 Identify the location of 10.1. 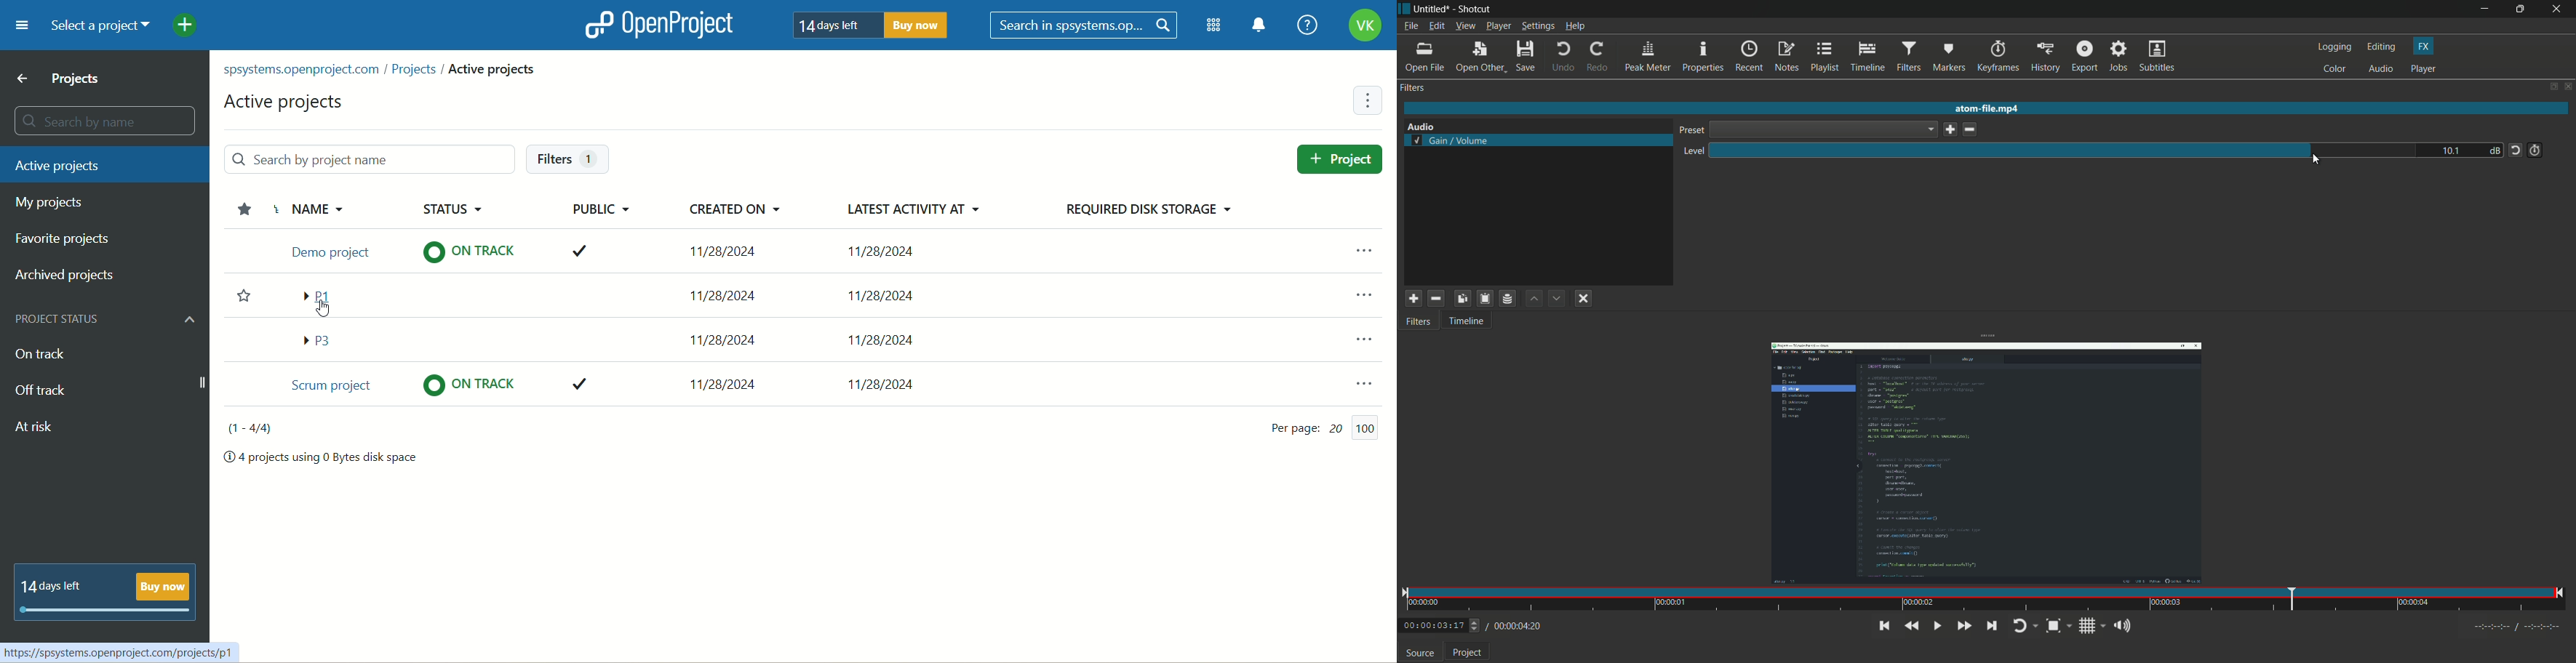
(2450, 150).